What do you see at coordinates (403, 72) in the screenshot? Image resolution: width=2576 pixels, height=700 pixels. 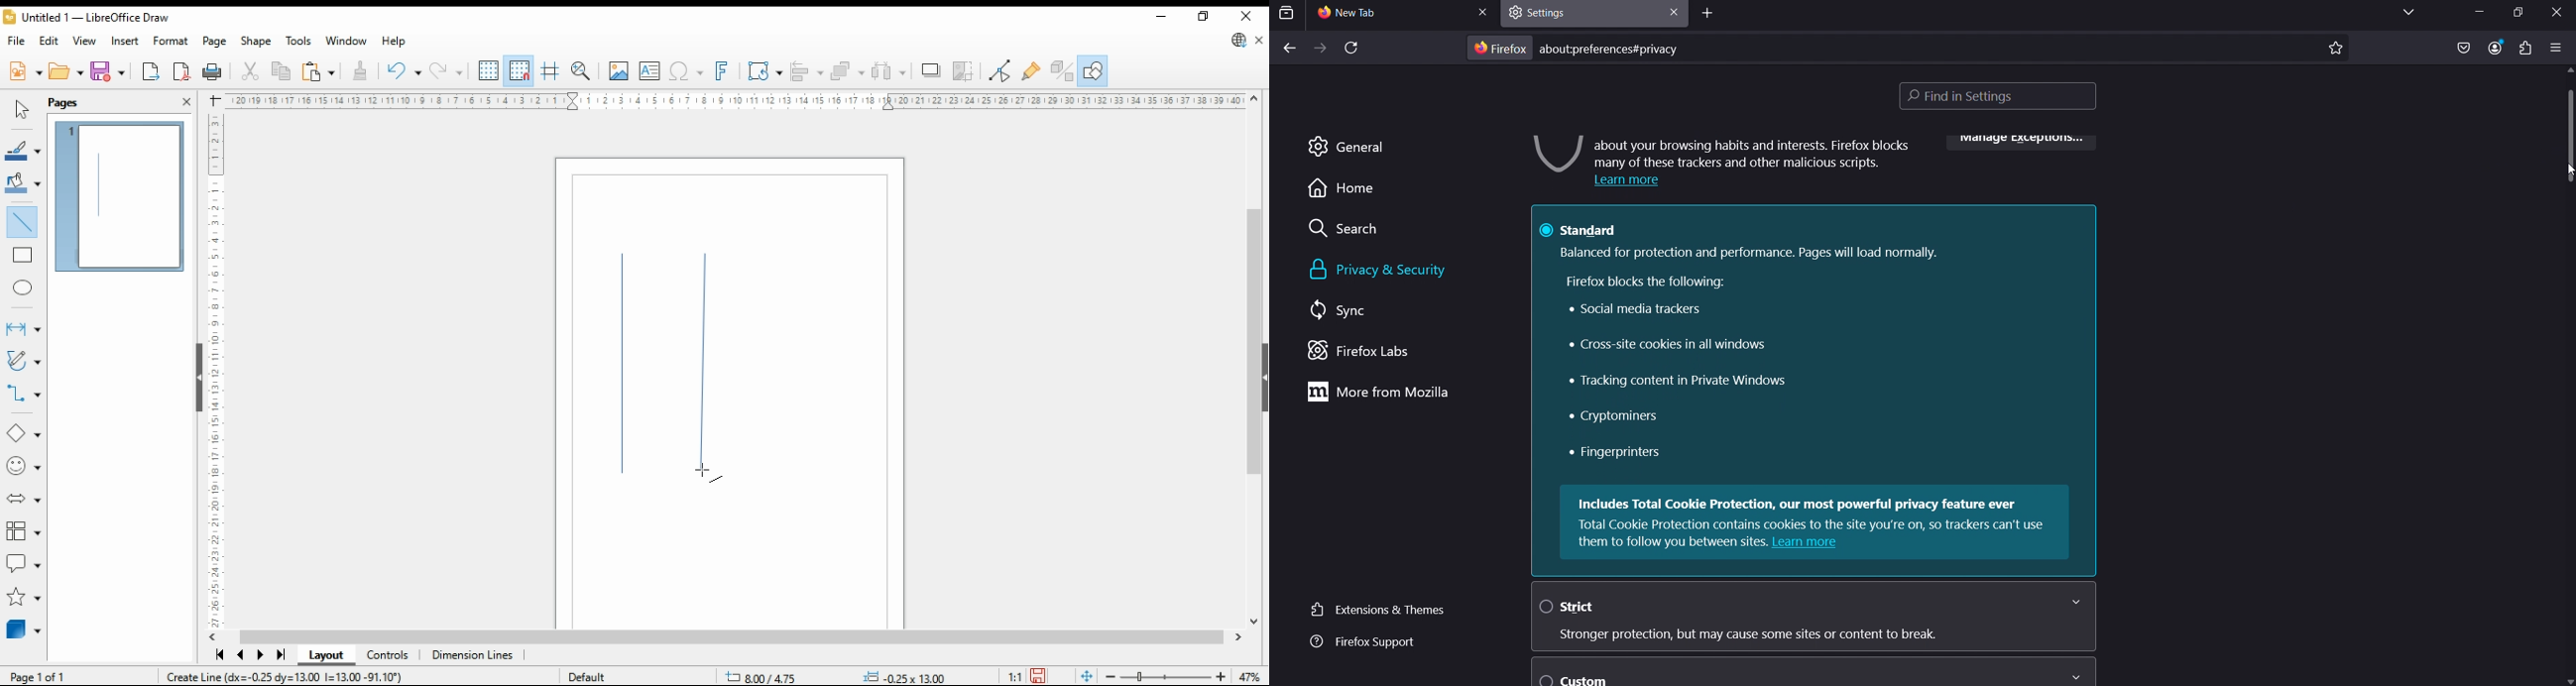 I see `redo` at bounding box center [403, 72].